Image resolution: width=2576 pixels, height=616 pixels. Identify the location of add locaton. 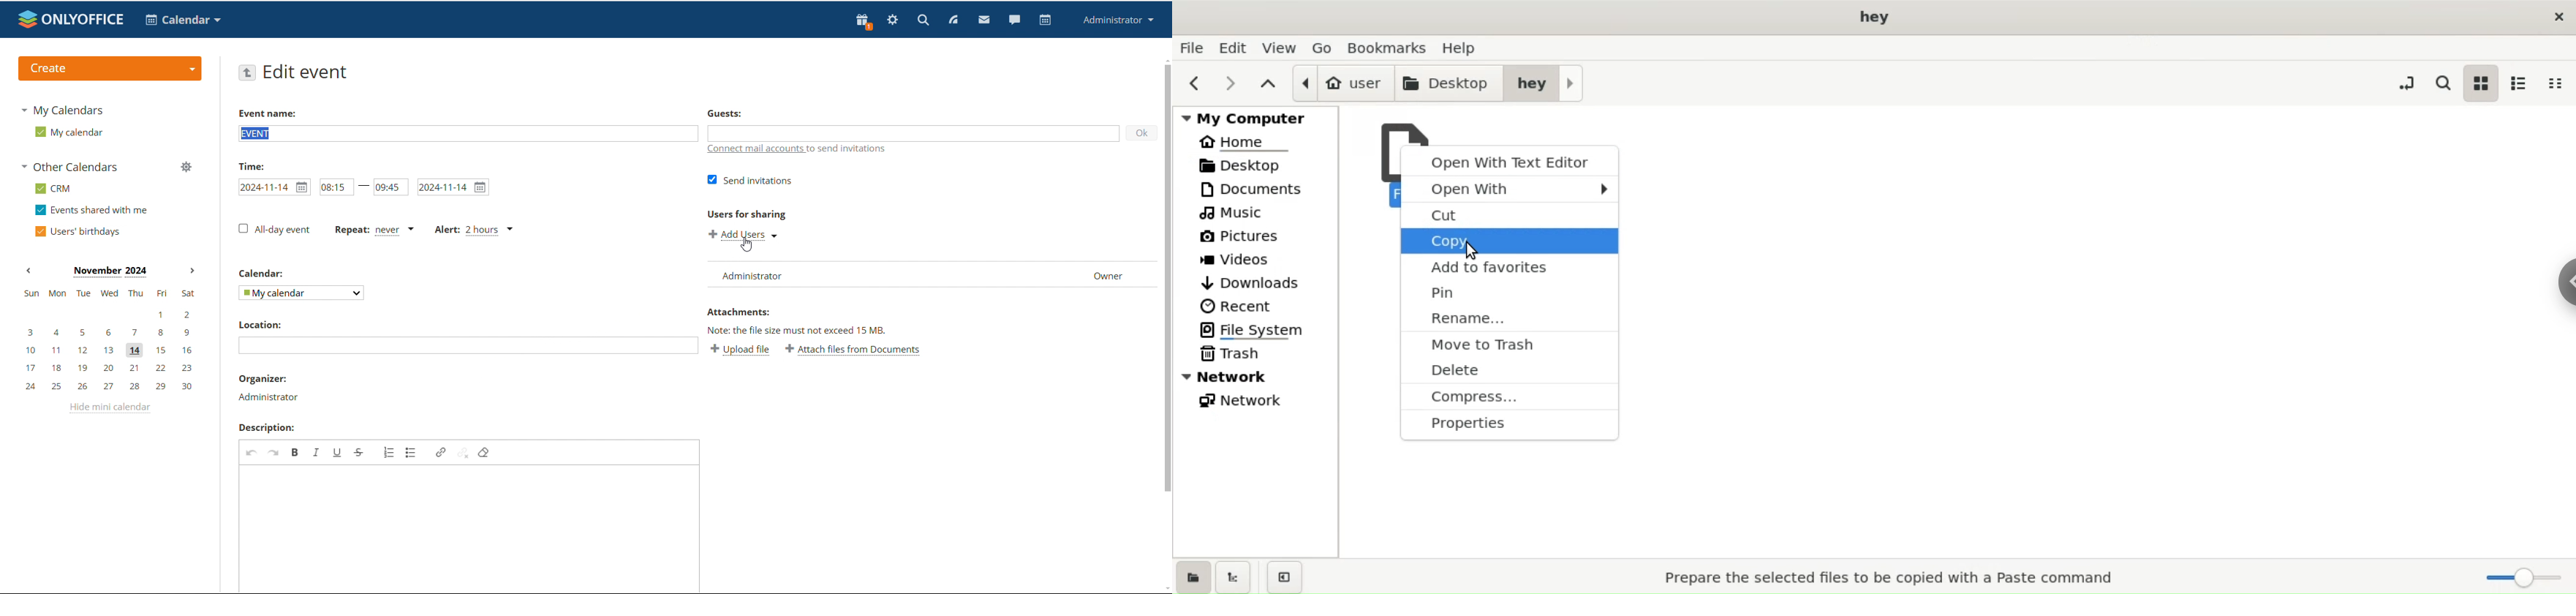
(469, 345).